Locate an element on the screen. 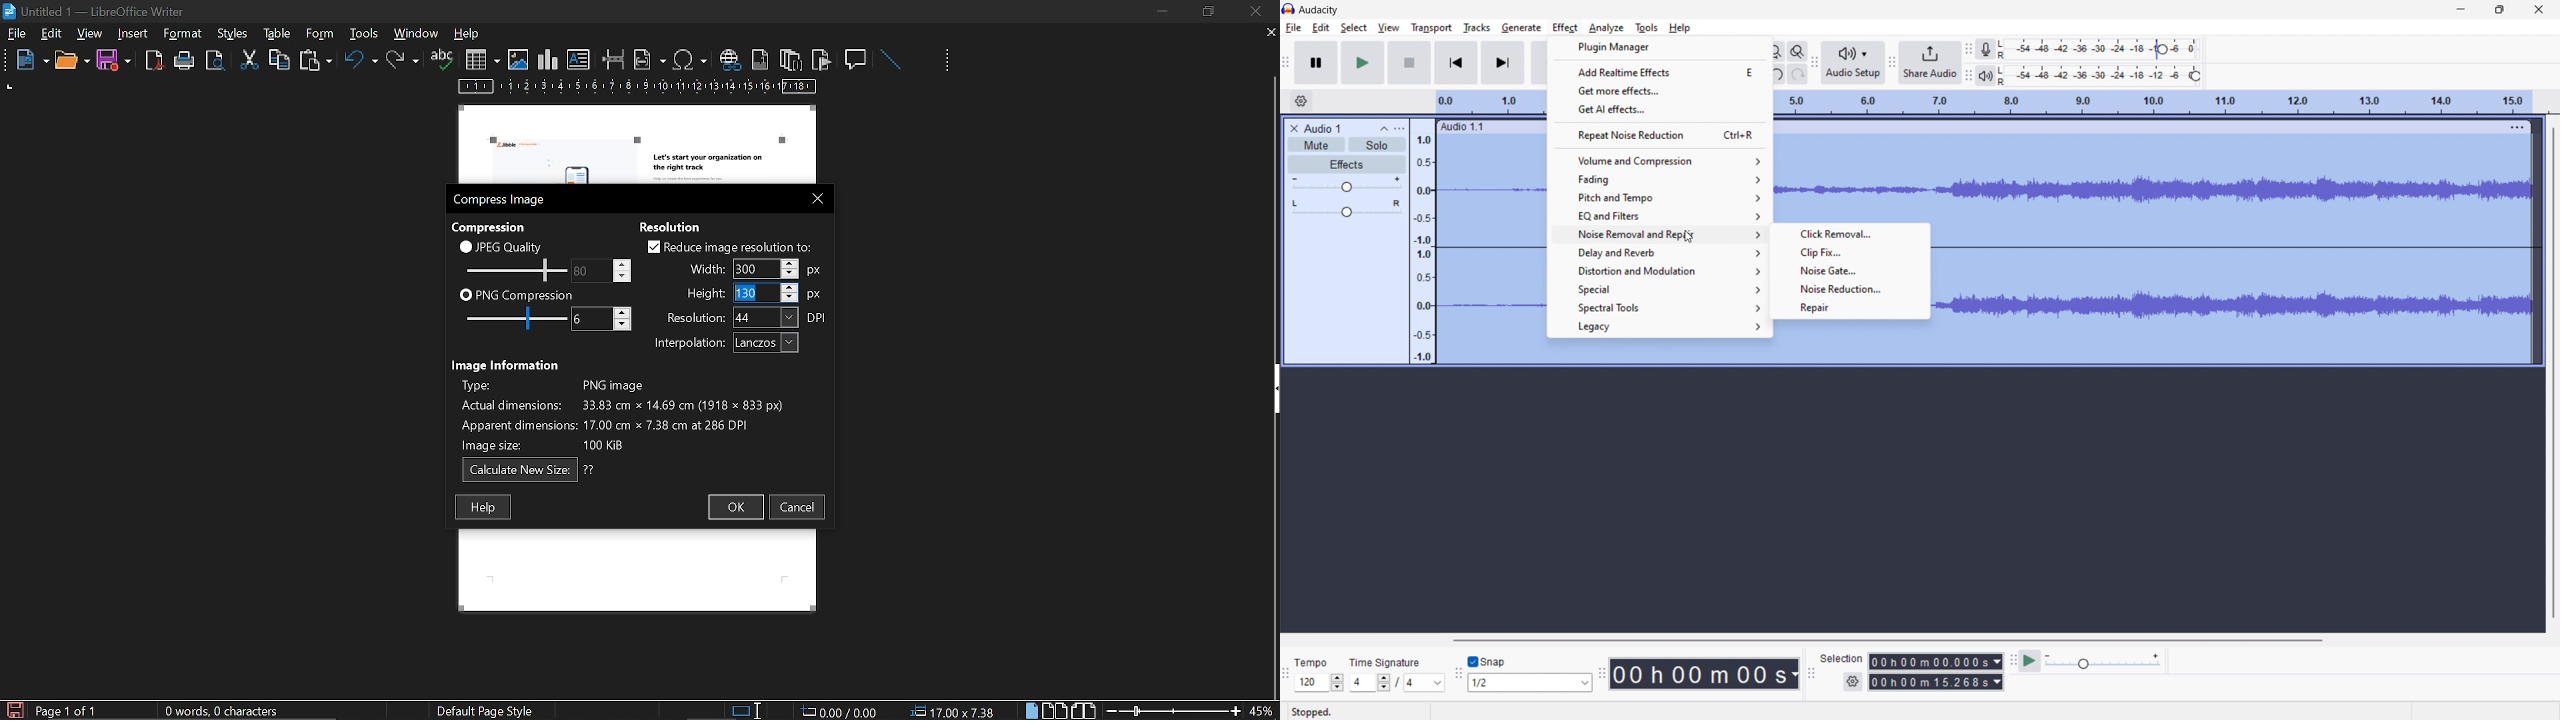 This screenshot has width=2576, height=728. Compression is located at coordinates (491, 226).